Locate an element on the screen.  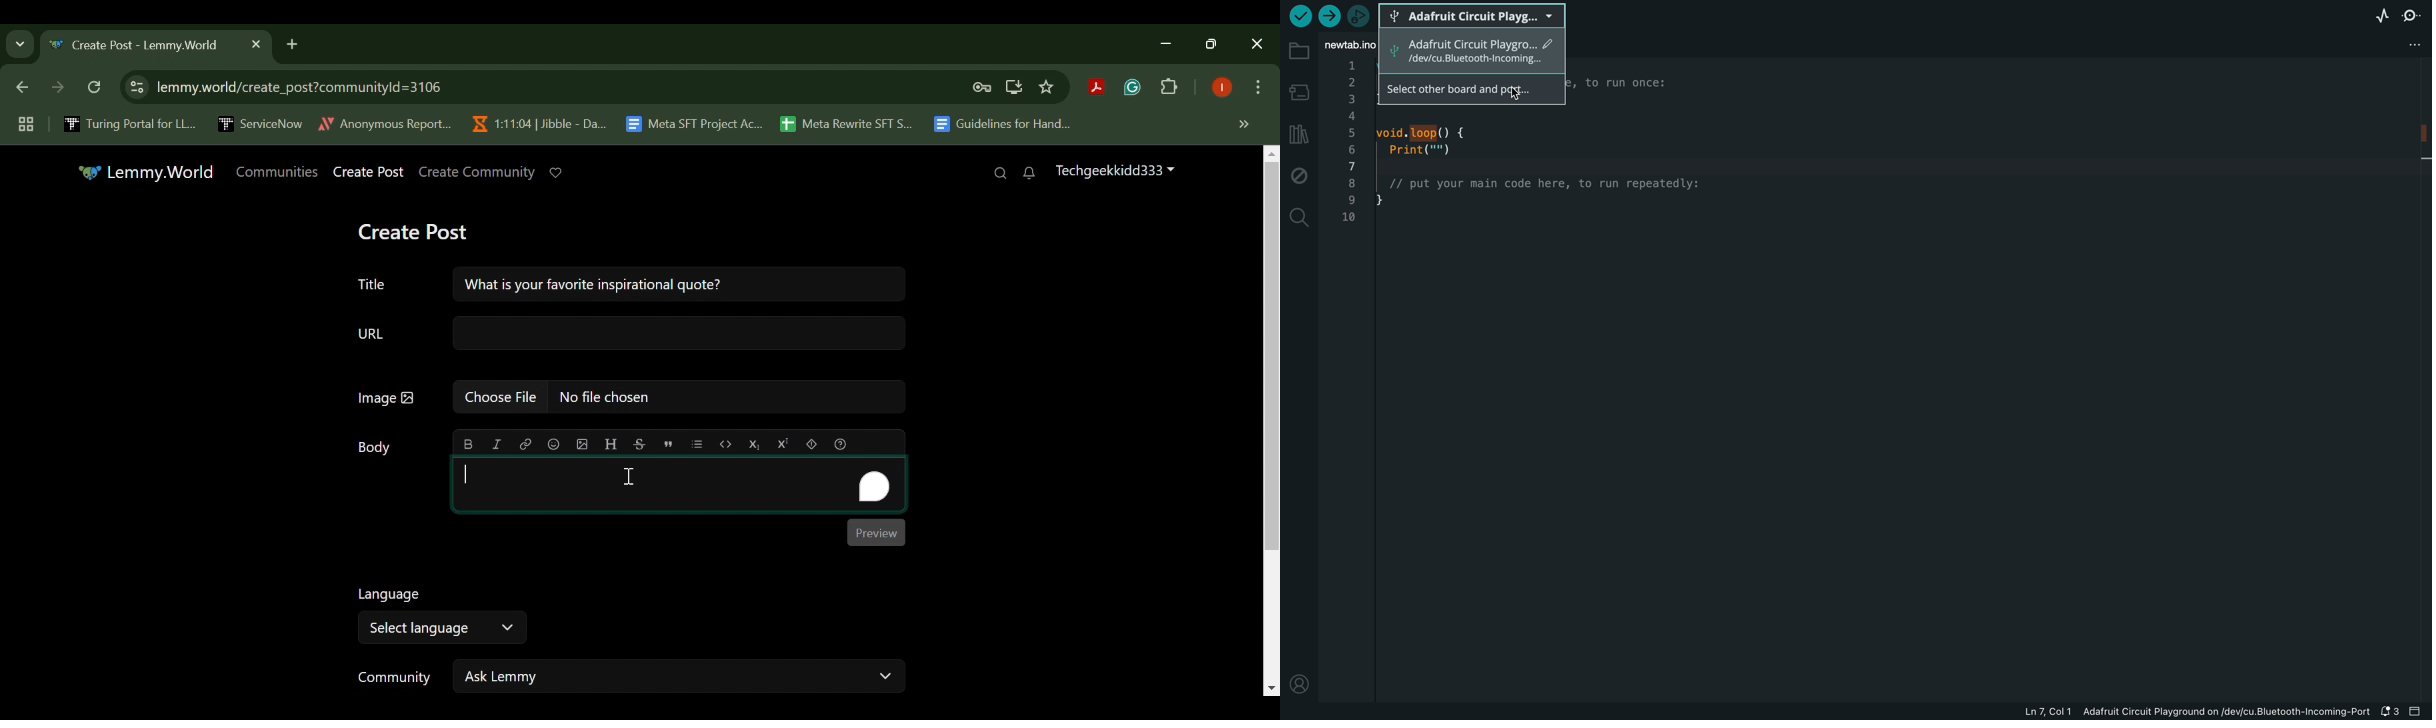
Ask Lemmy is located at coordinates (680, 675).